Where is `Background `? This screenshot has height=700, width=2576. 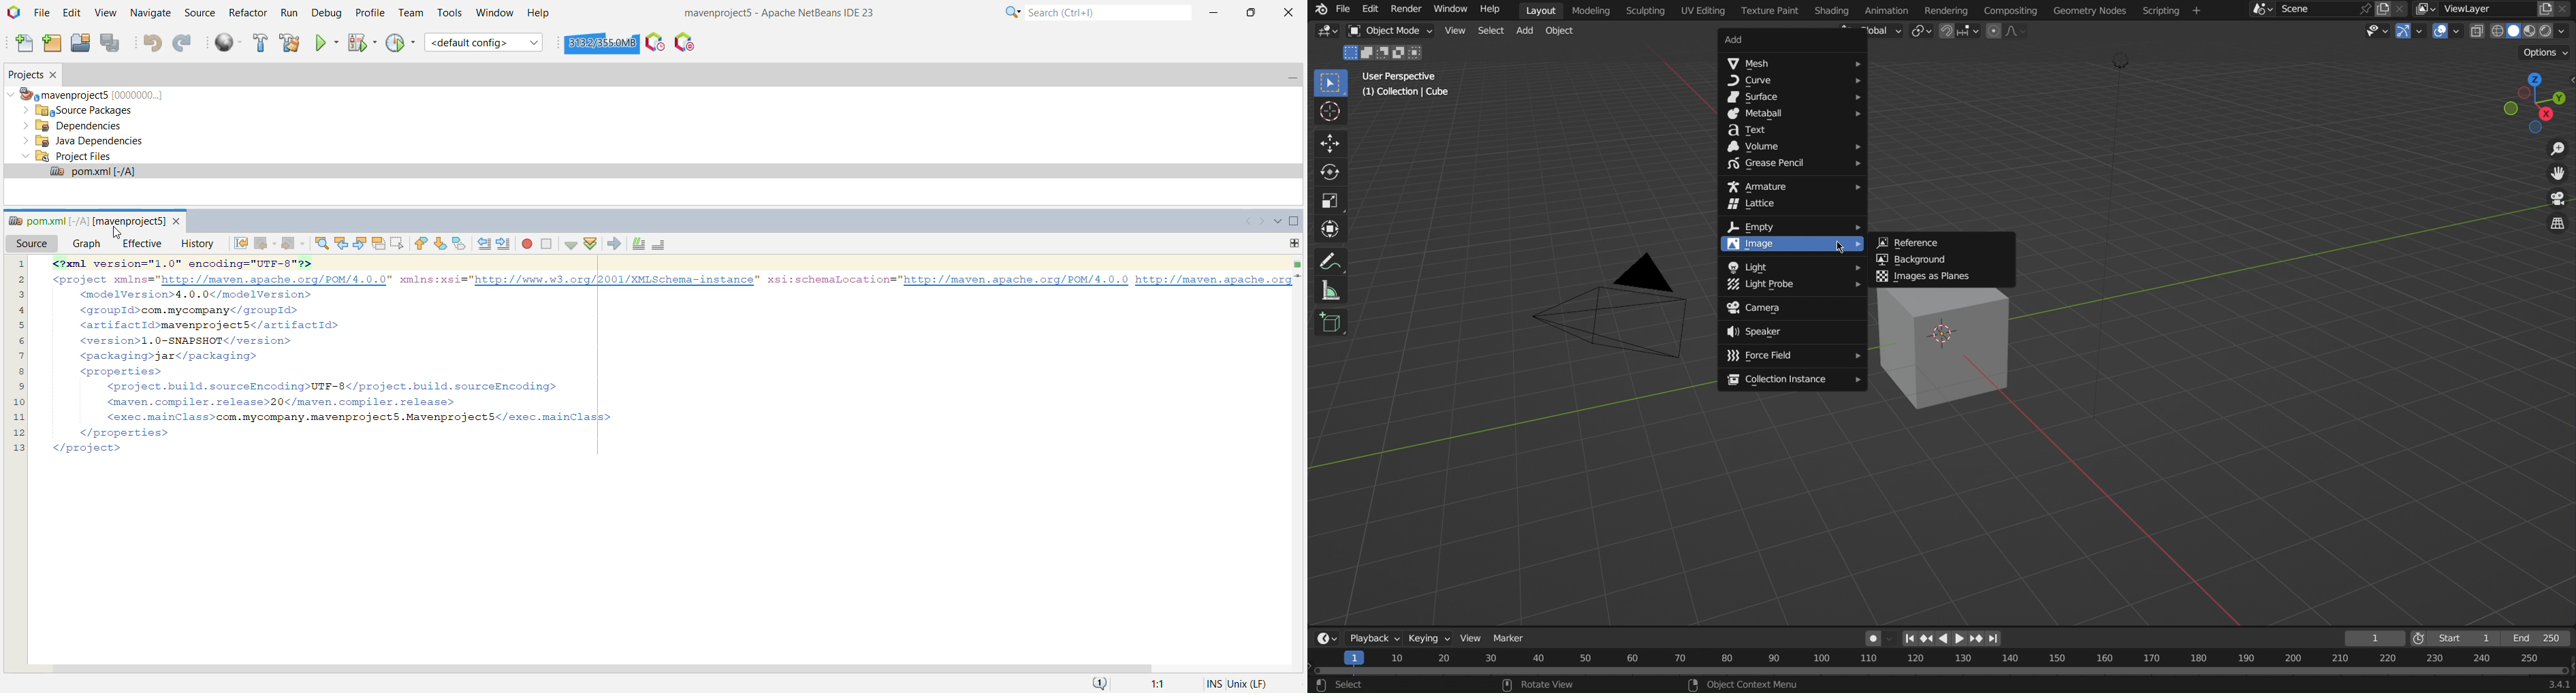 Background  is located at coordinates (1946, 259).